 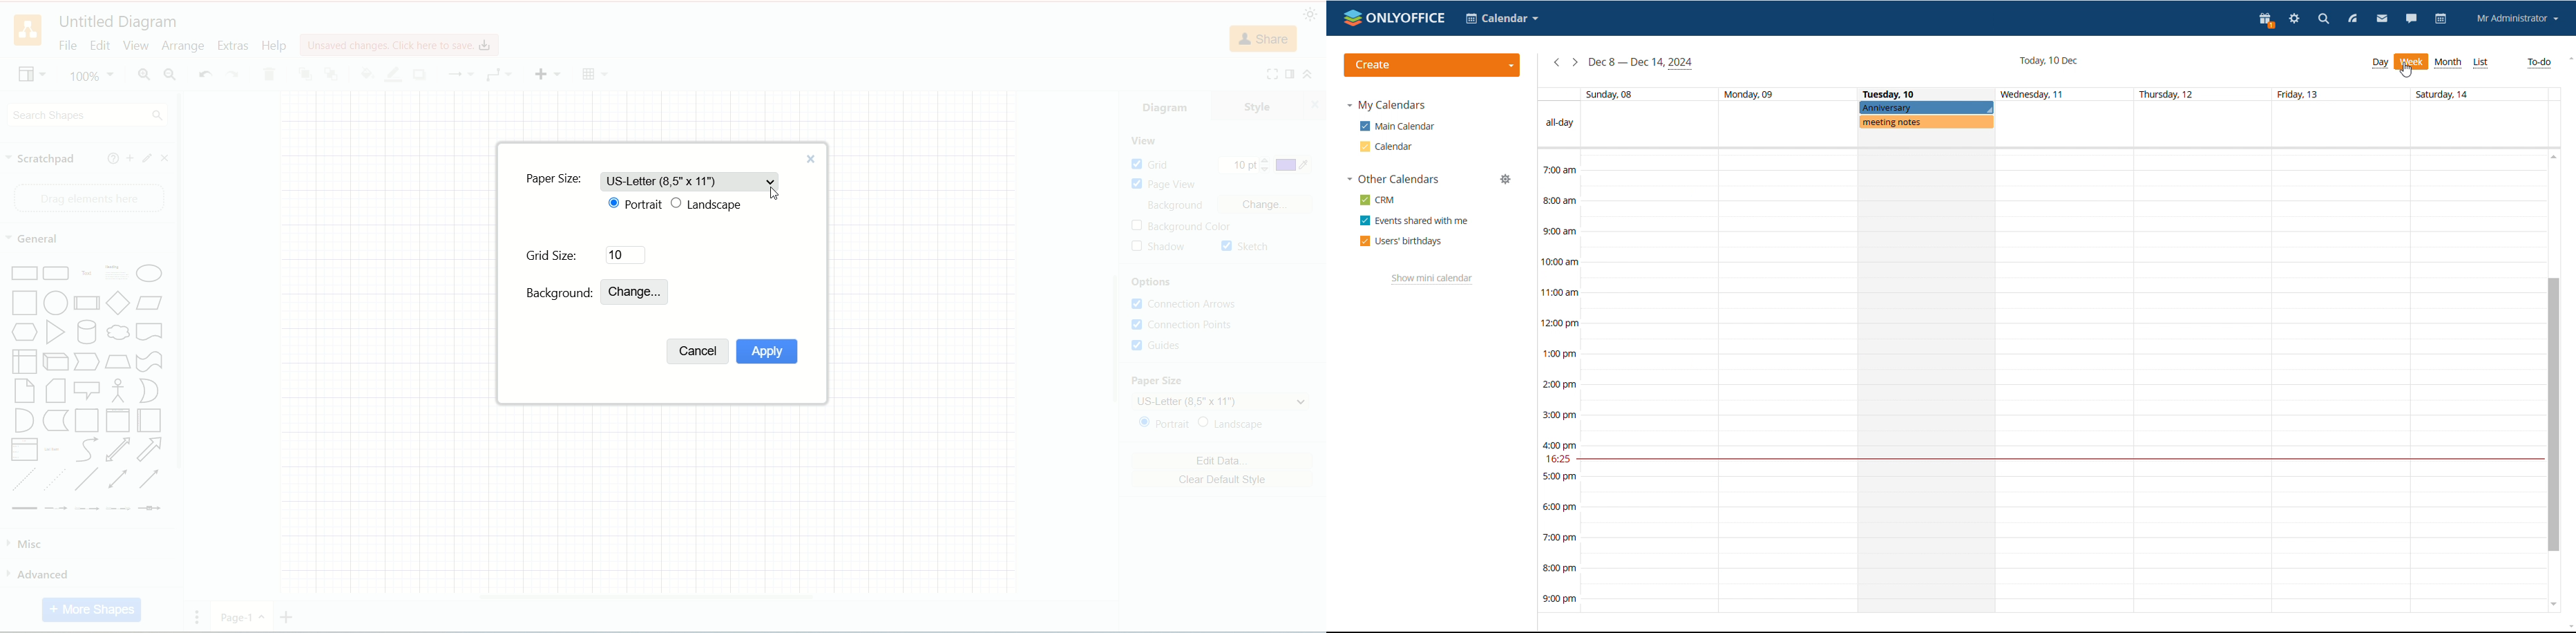 What do you see at coordinates (304, 73) in the screenshot?
I see `to front` at bounding box center [304, 73].